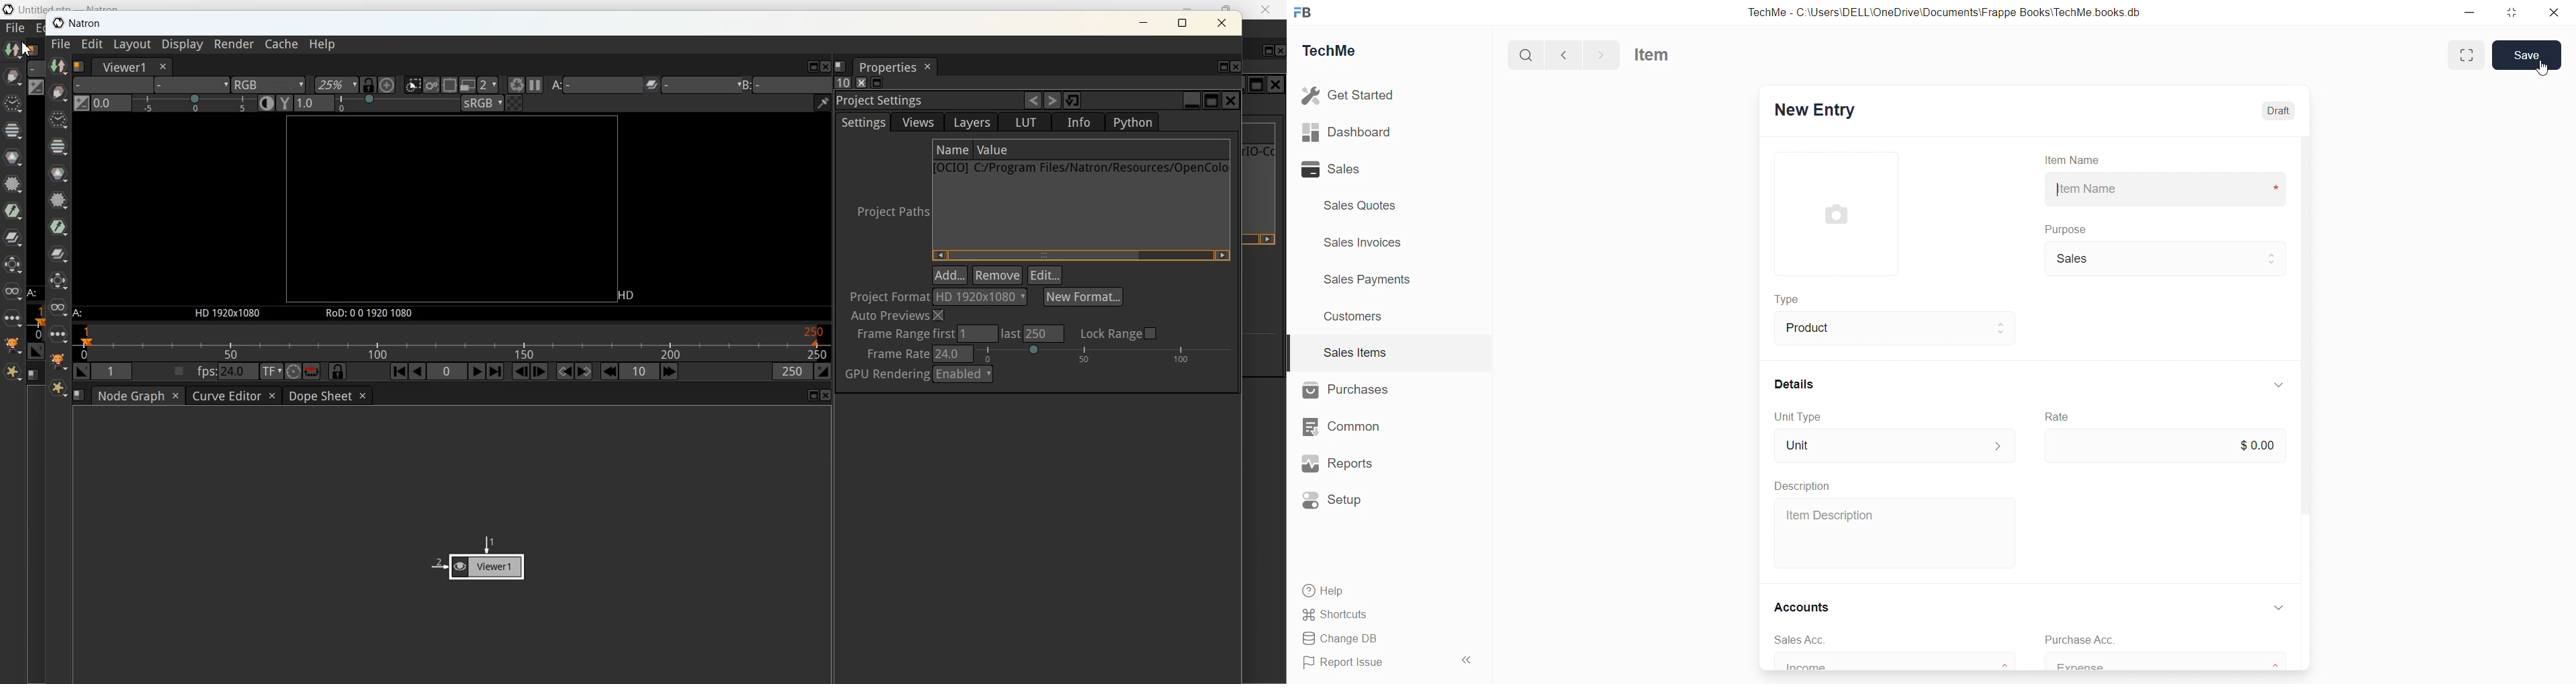 The image size is (2576, 700). What do you see at coordinates (1894, 445) in the screenshot?
I see `Unit` at bounding box center [1894, 445].